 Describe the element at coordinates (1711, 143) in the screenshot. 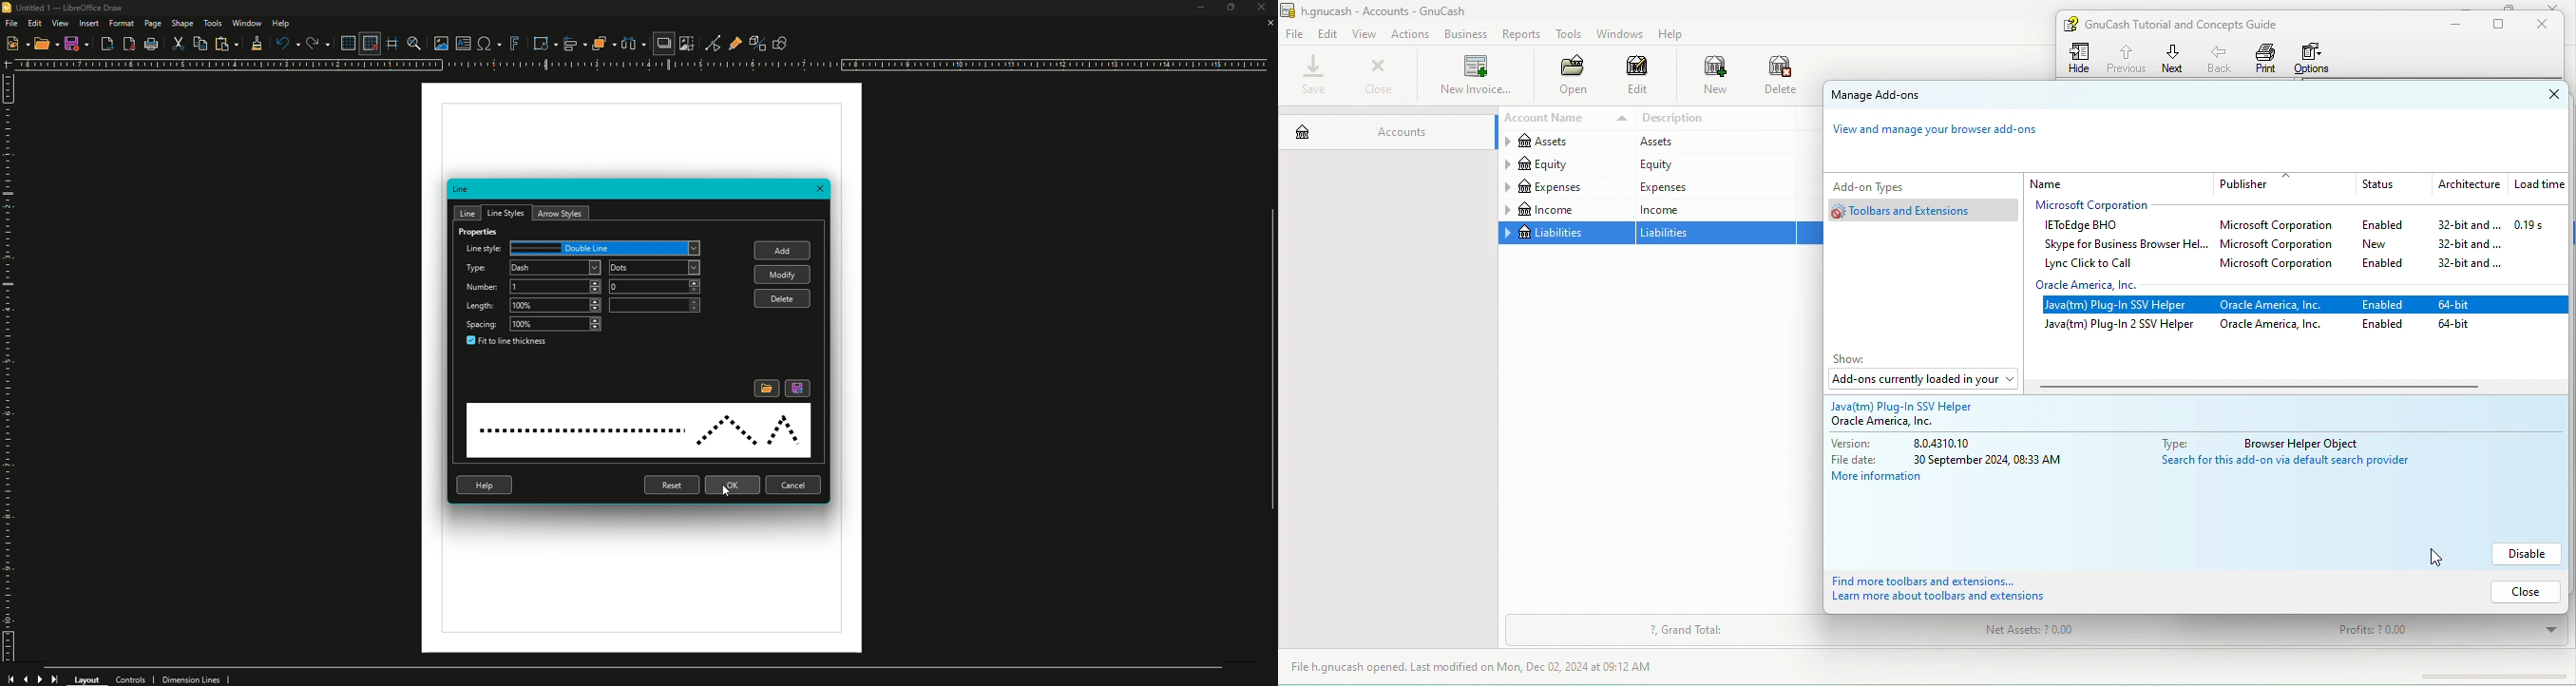

I see `assets` at that location.